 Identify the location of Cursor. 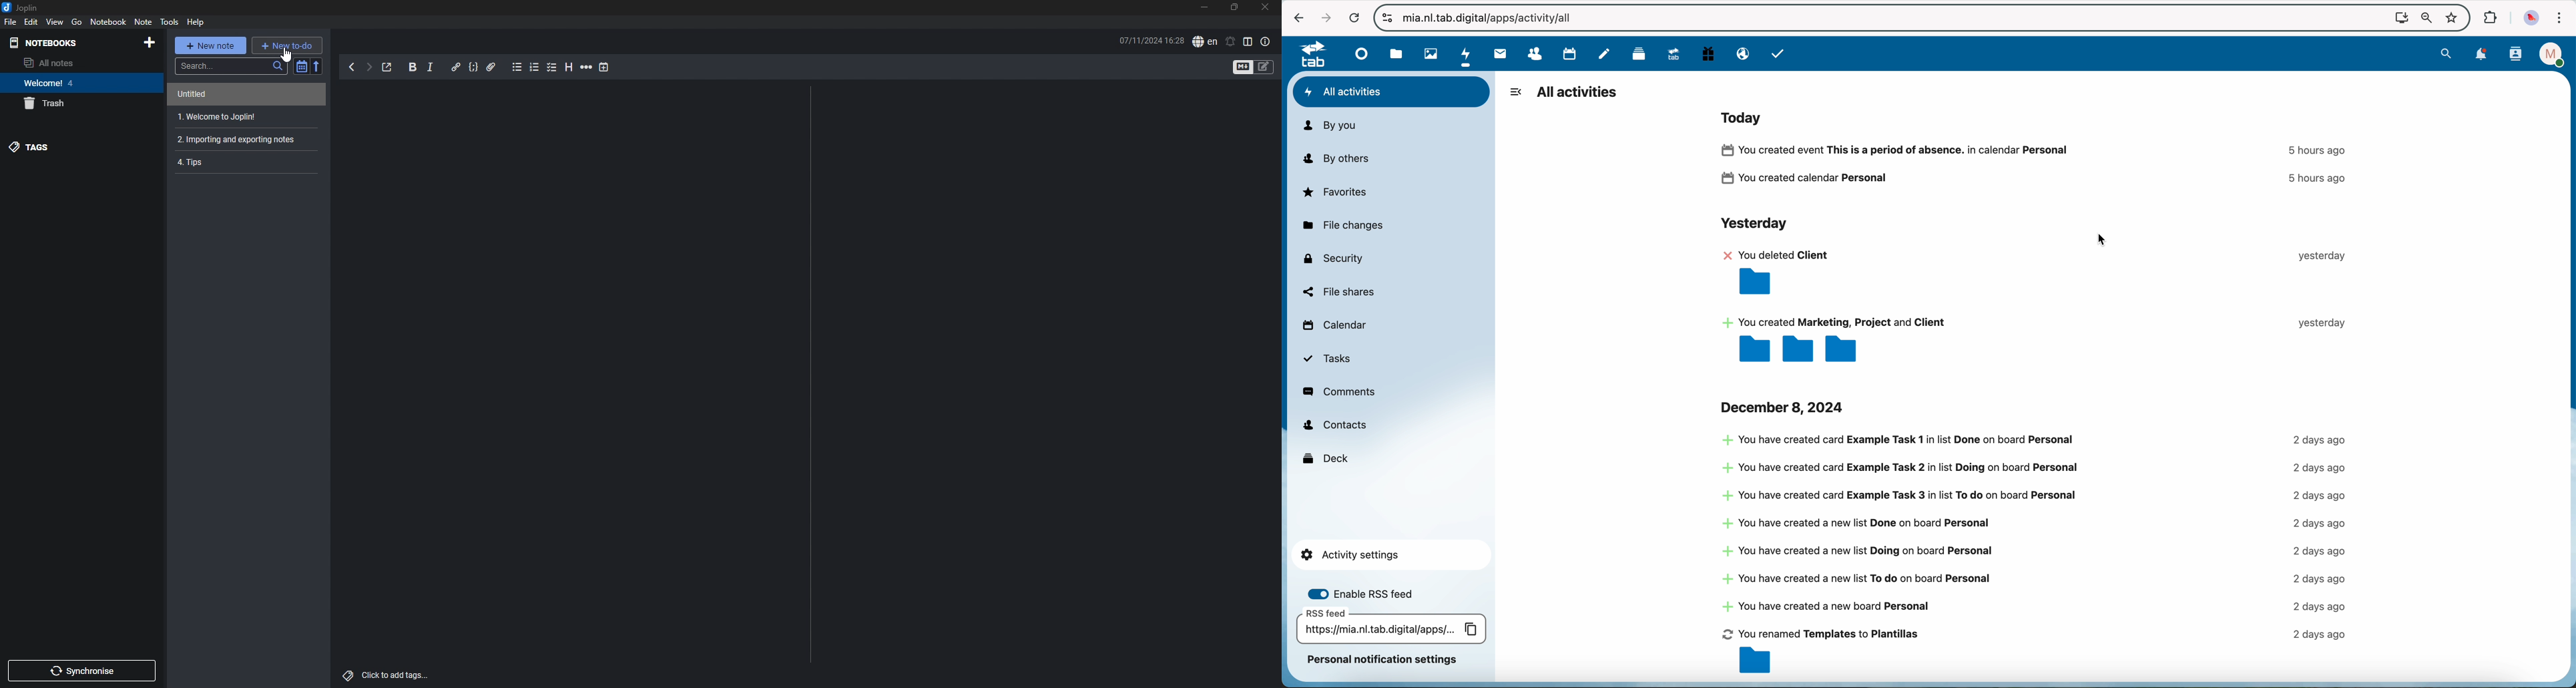
(286, 53).